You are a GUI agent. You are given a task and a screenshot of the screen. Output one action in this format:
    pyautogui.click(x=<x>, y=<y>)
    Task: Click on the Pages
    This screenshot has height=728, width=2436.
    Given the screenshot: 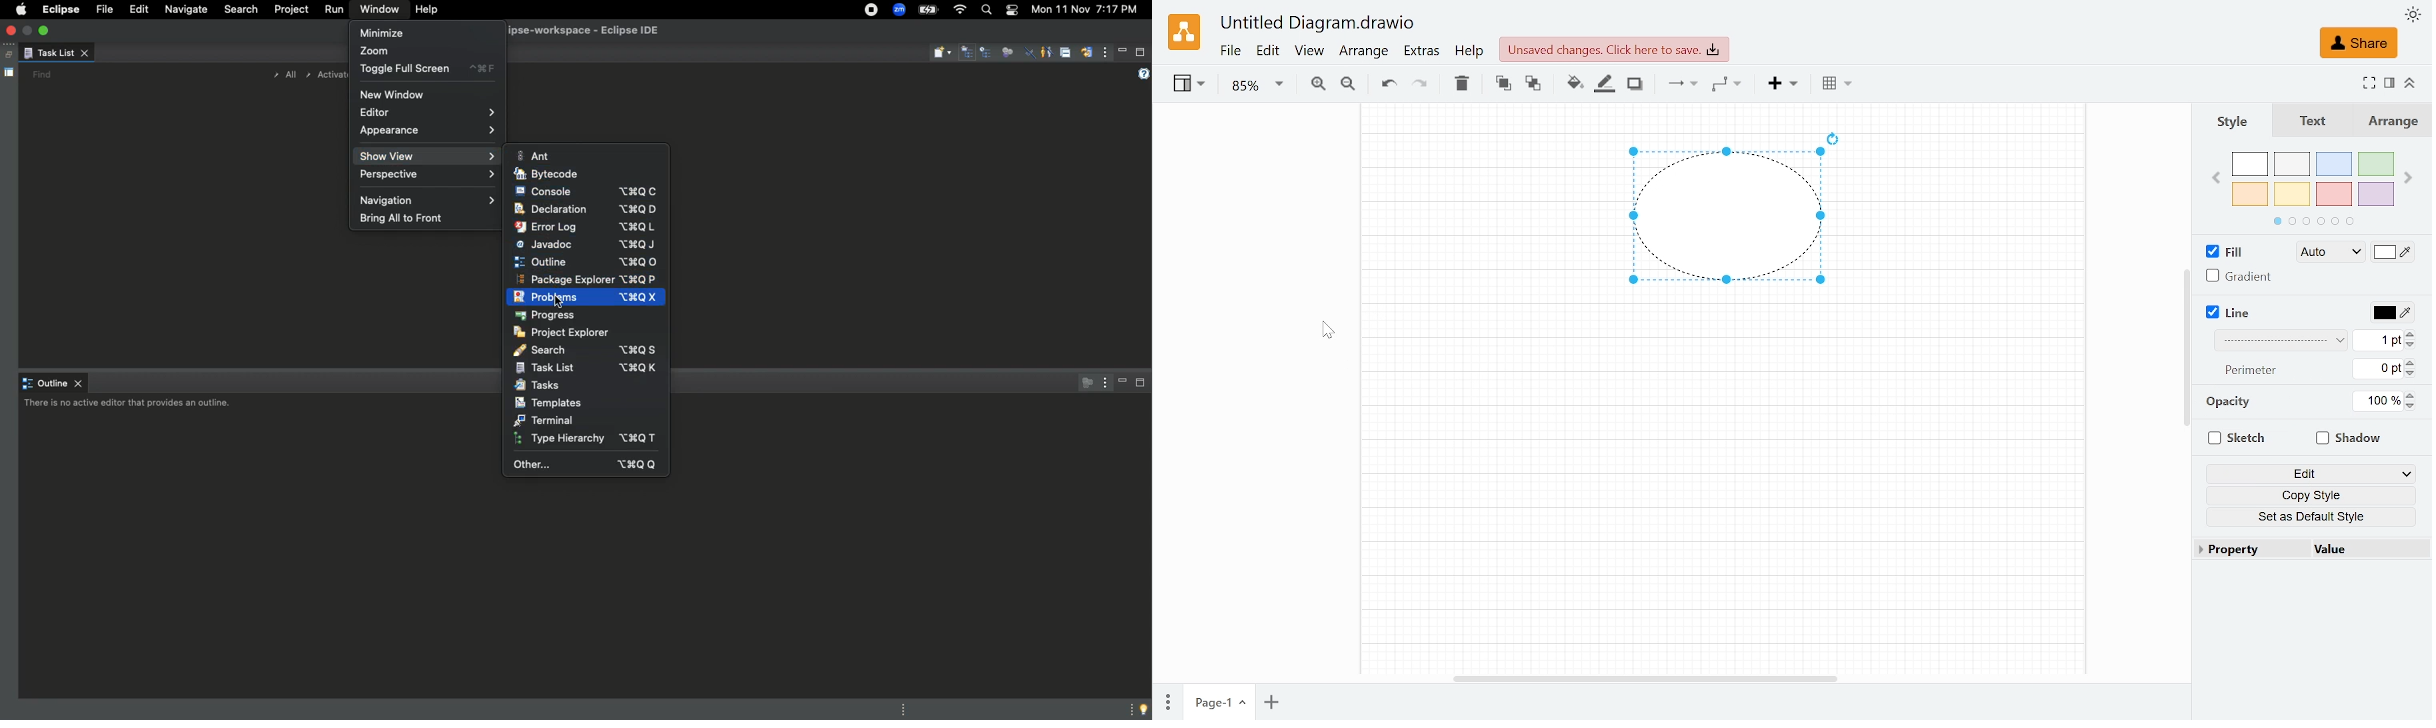 What is the action you would take?
    pyautogui.click(x=1168, y=701)
    